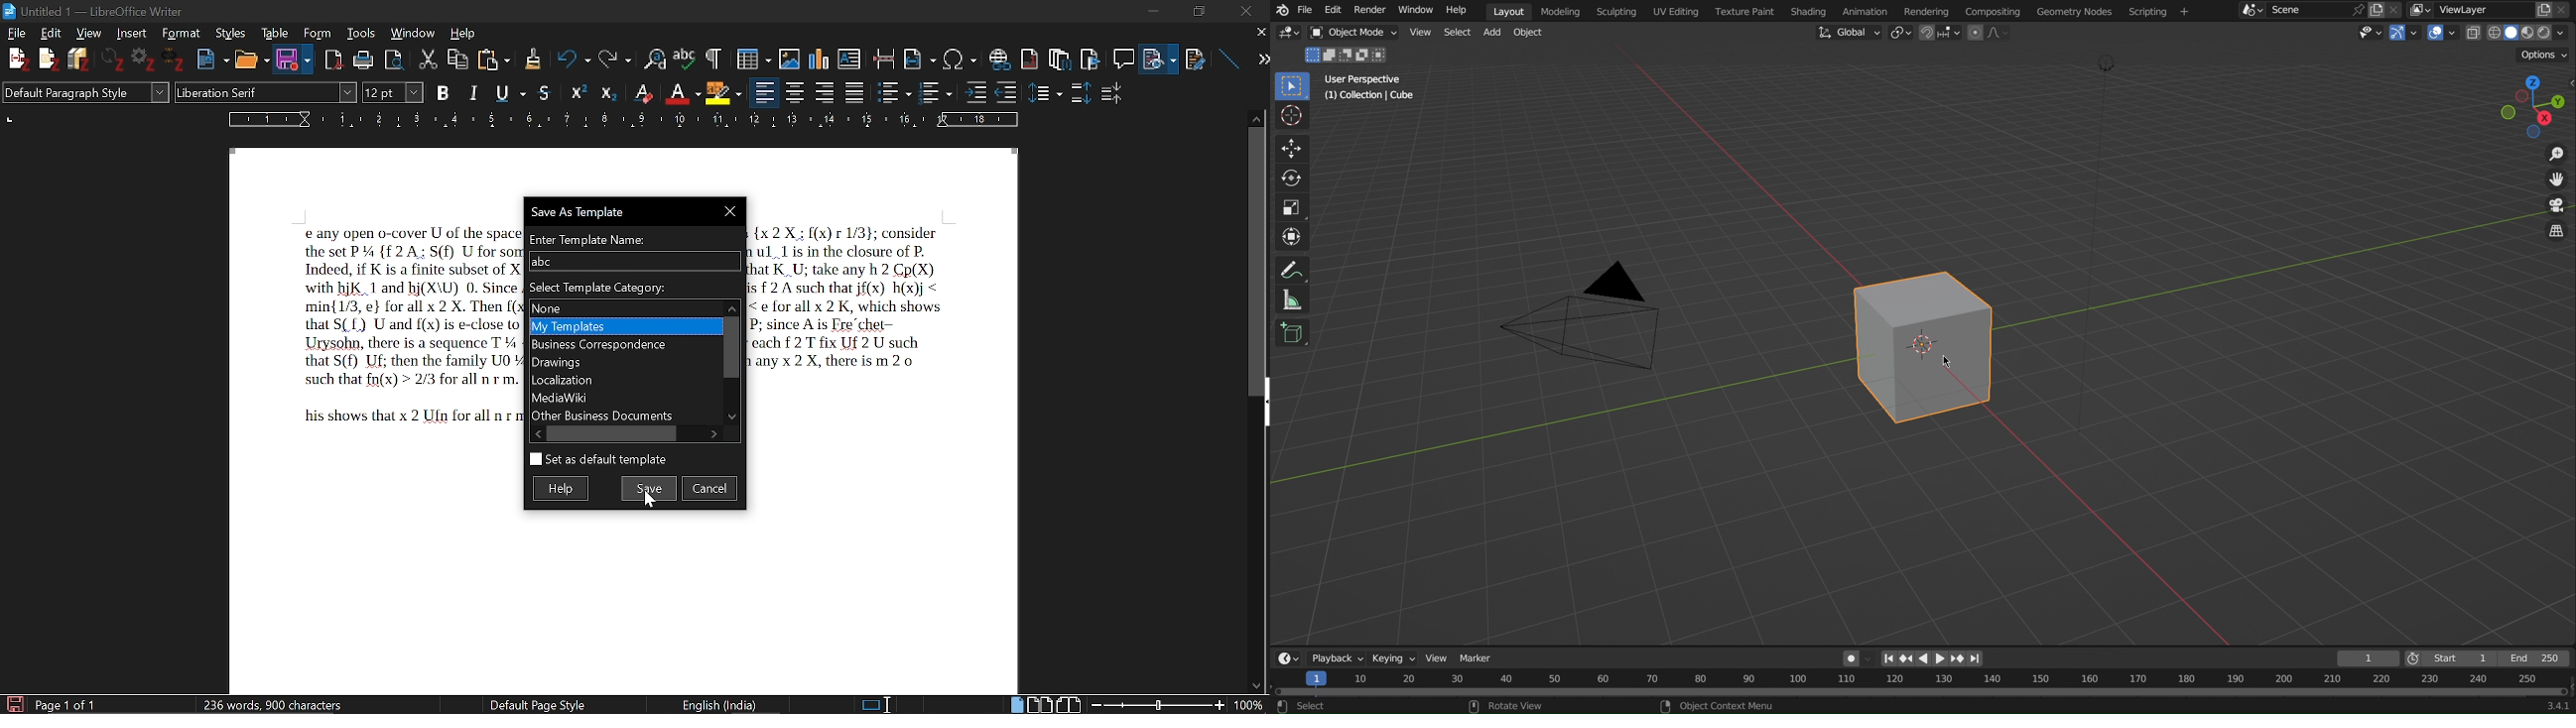  Describe the element at coordinates (1940, 33) in the screenshot. I see `Snap` at that location.